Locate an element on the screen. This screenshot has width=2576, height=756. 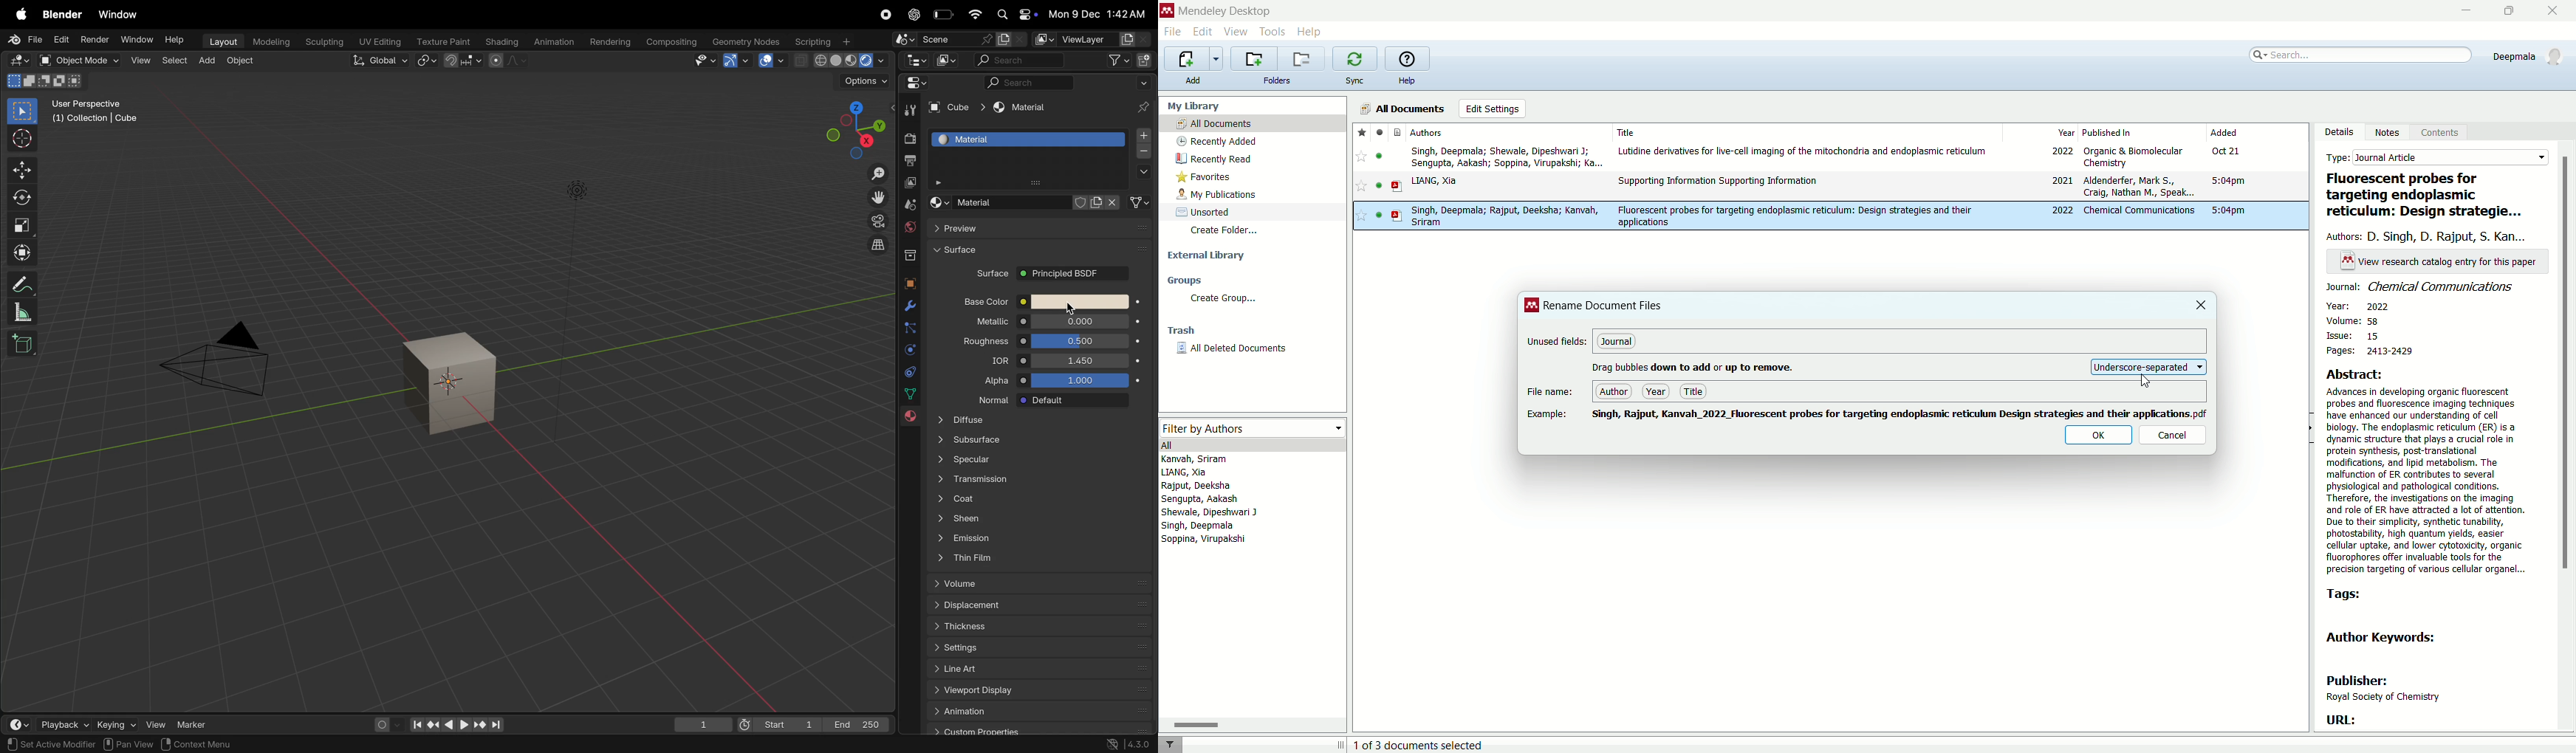
Diffuse is located at coordinates (1035, 419).